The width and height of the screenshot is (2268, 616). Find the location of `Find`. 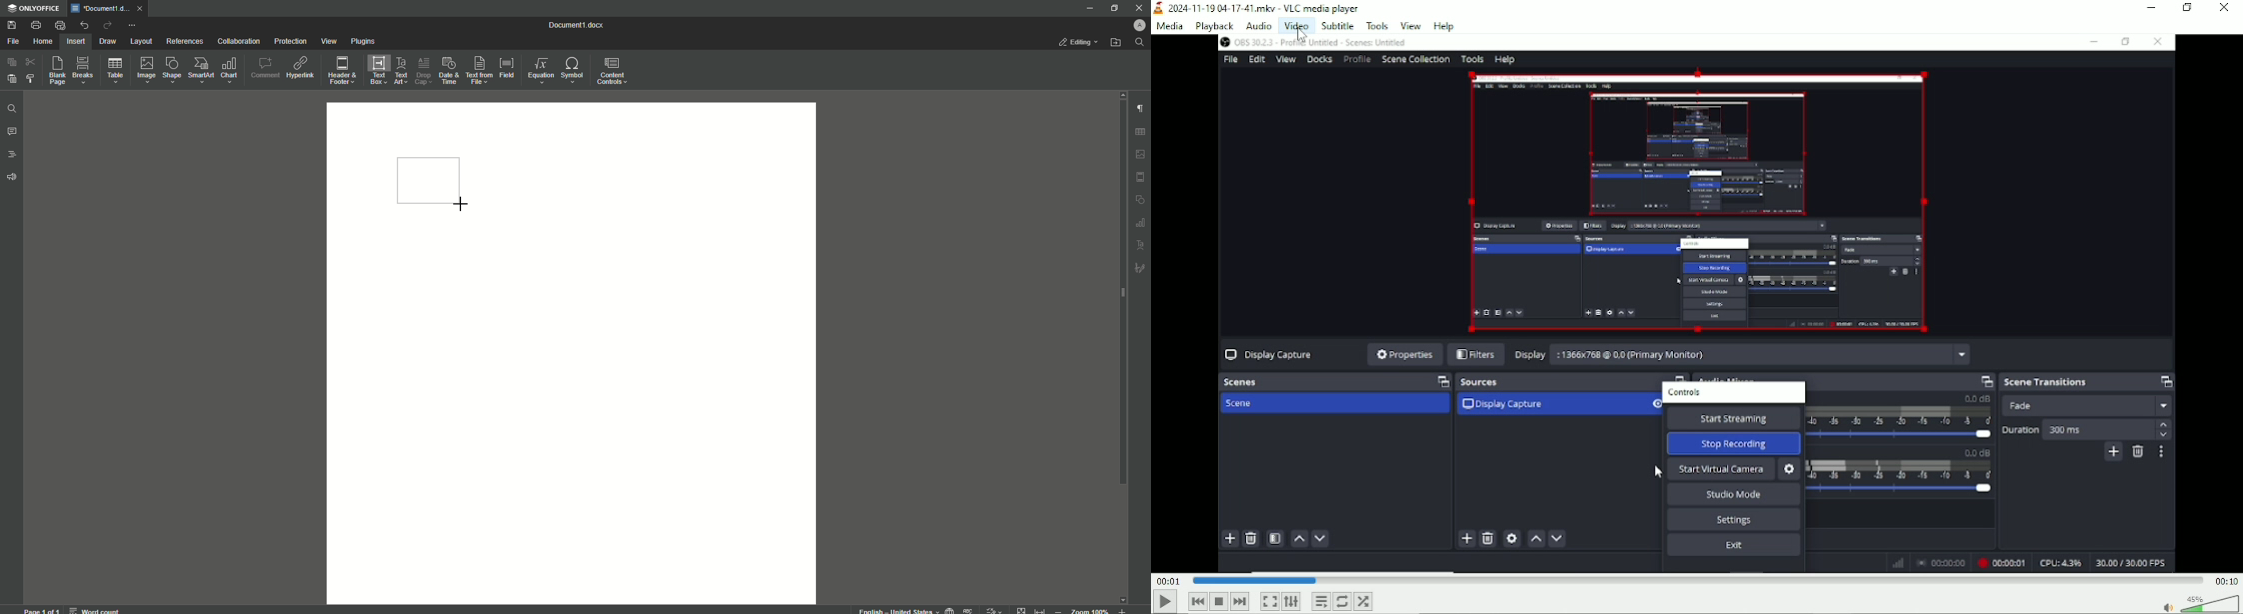

Find is located at coordinates (11, 110).